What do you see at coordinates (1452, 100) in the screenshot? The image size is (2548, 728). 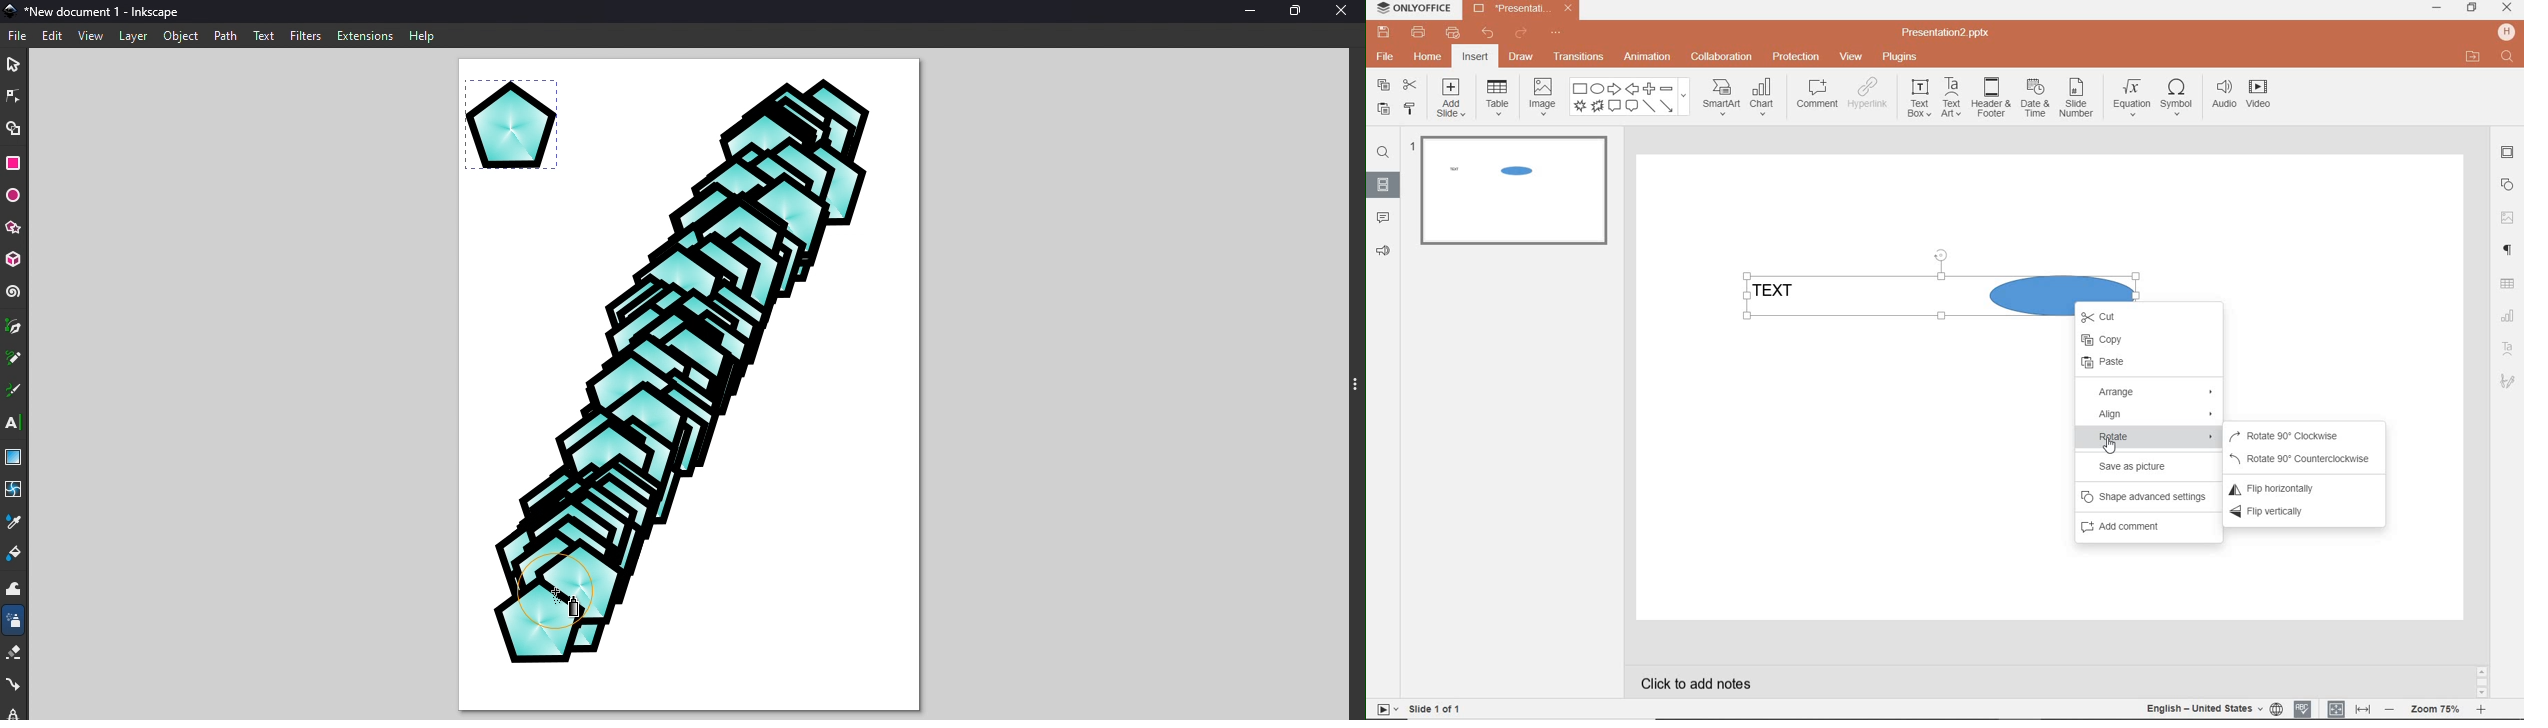 I see `add slide` at bounding box center [1452, 100].